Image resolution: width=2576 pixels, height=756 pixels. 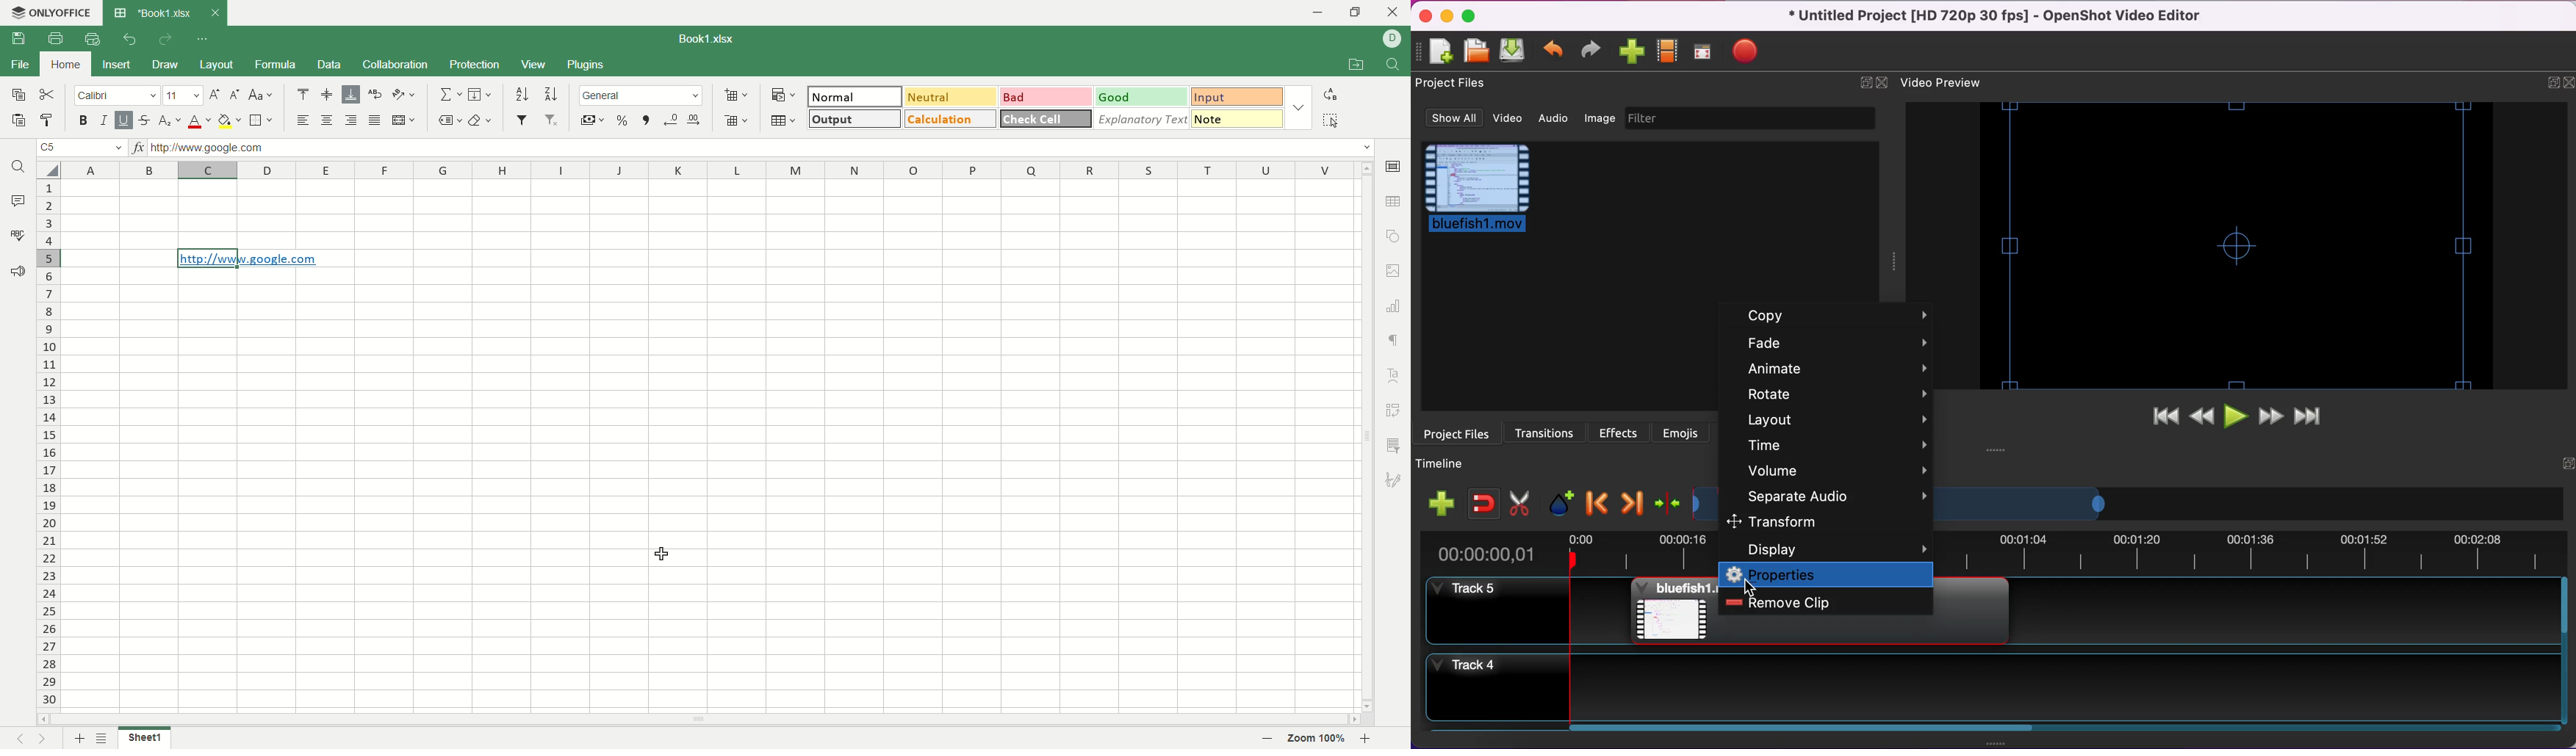 What do you see at coordinates (18, 272) in the screenshot?
I see `feedback and support` at bounding box center [18, 272].